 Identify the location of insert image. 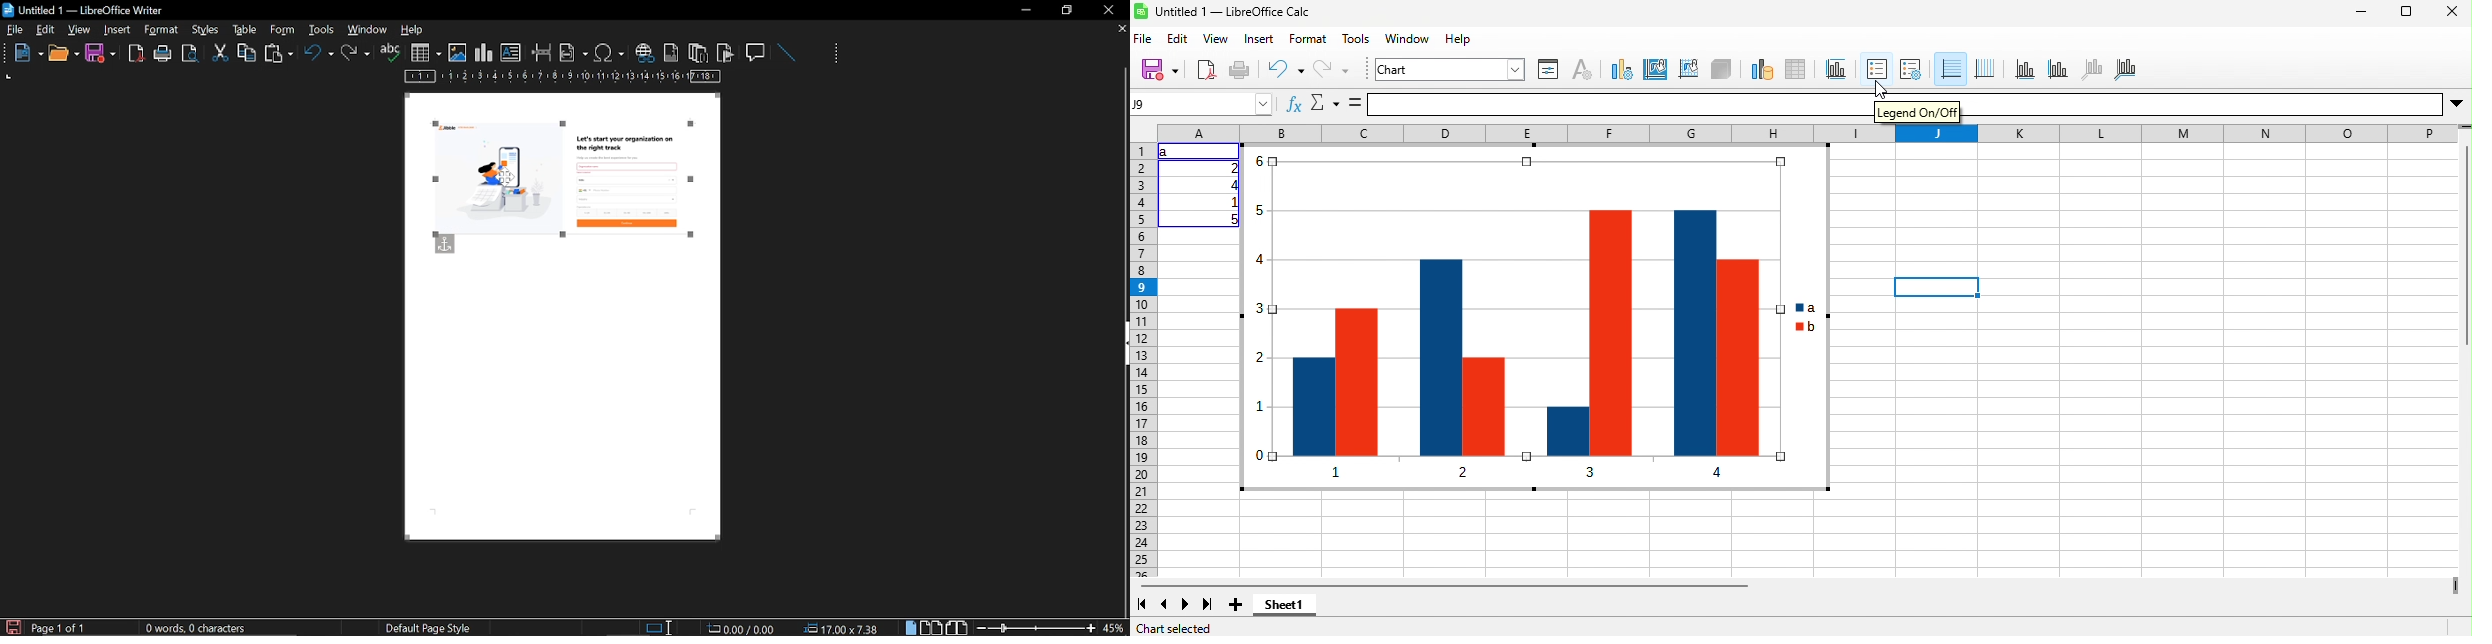
(458, 53).